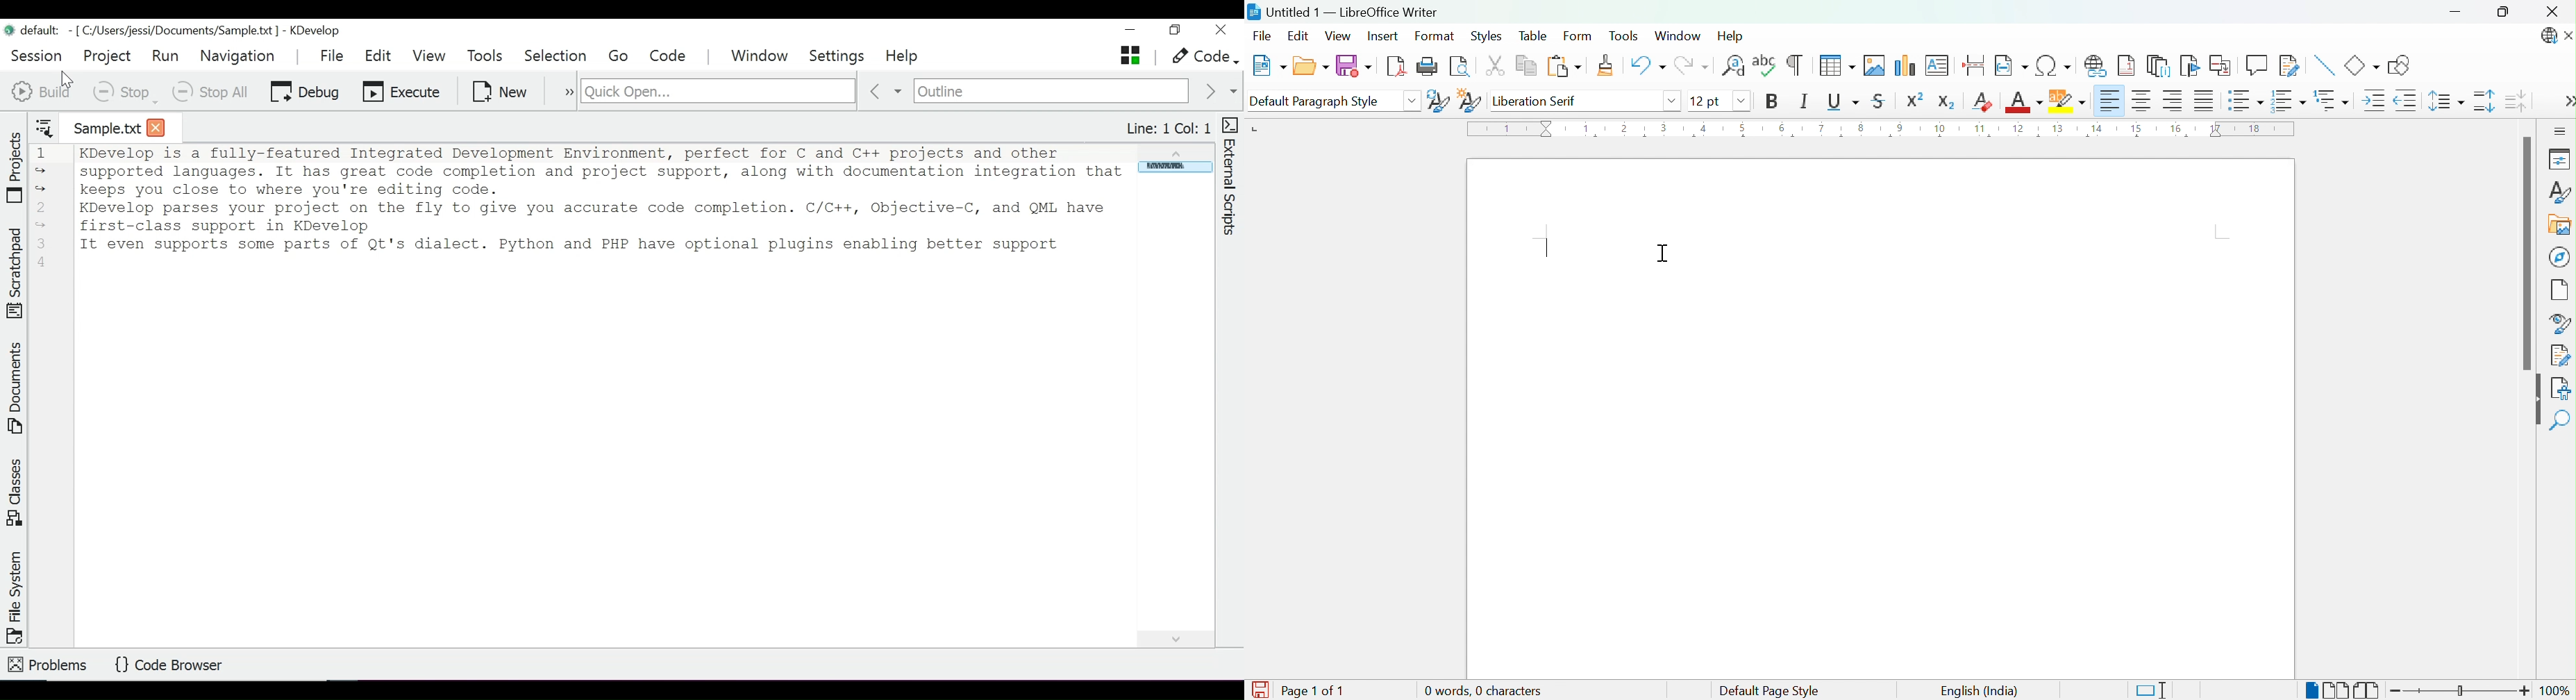 The height and width of the screenshot is (700, 2576). I want to click on Tools, so click(487, 55).